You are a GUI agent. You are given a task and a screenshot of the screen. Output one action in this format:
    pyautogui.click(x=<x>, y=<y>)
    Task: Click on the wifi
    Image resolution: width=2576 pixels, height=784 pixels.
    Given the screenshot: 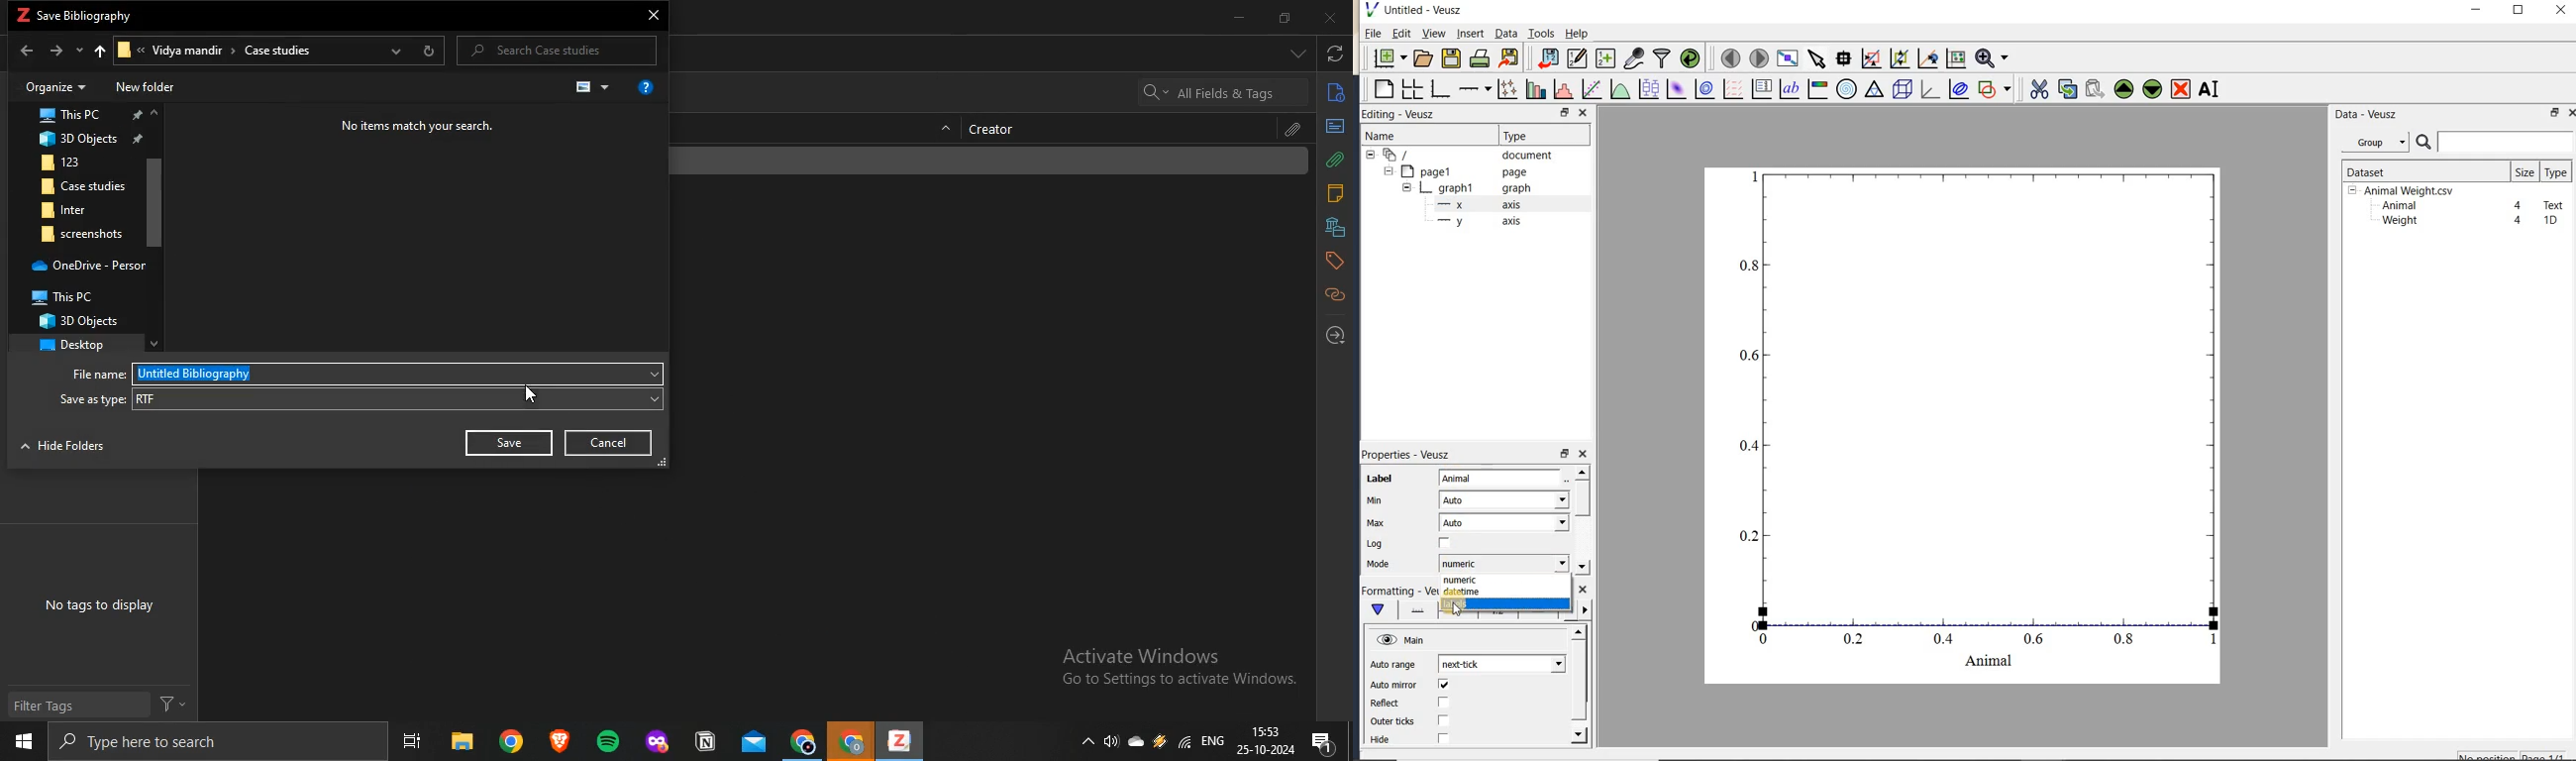 What is the action you would take?
    pyautogui.click(x=1185, y=741)
    